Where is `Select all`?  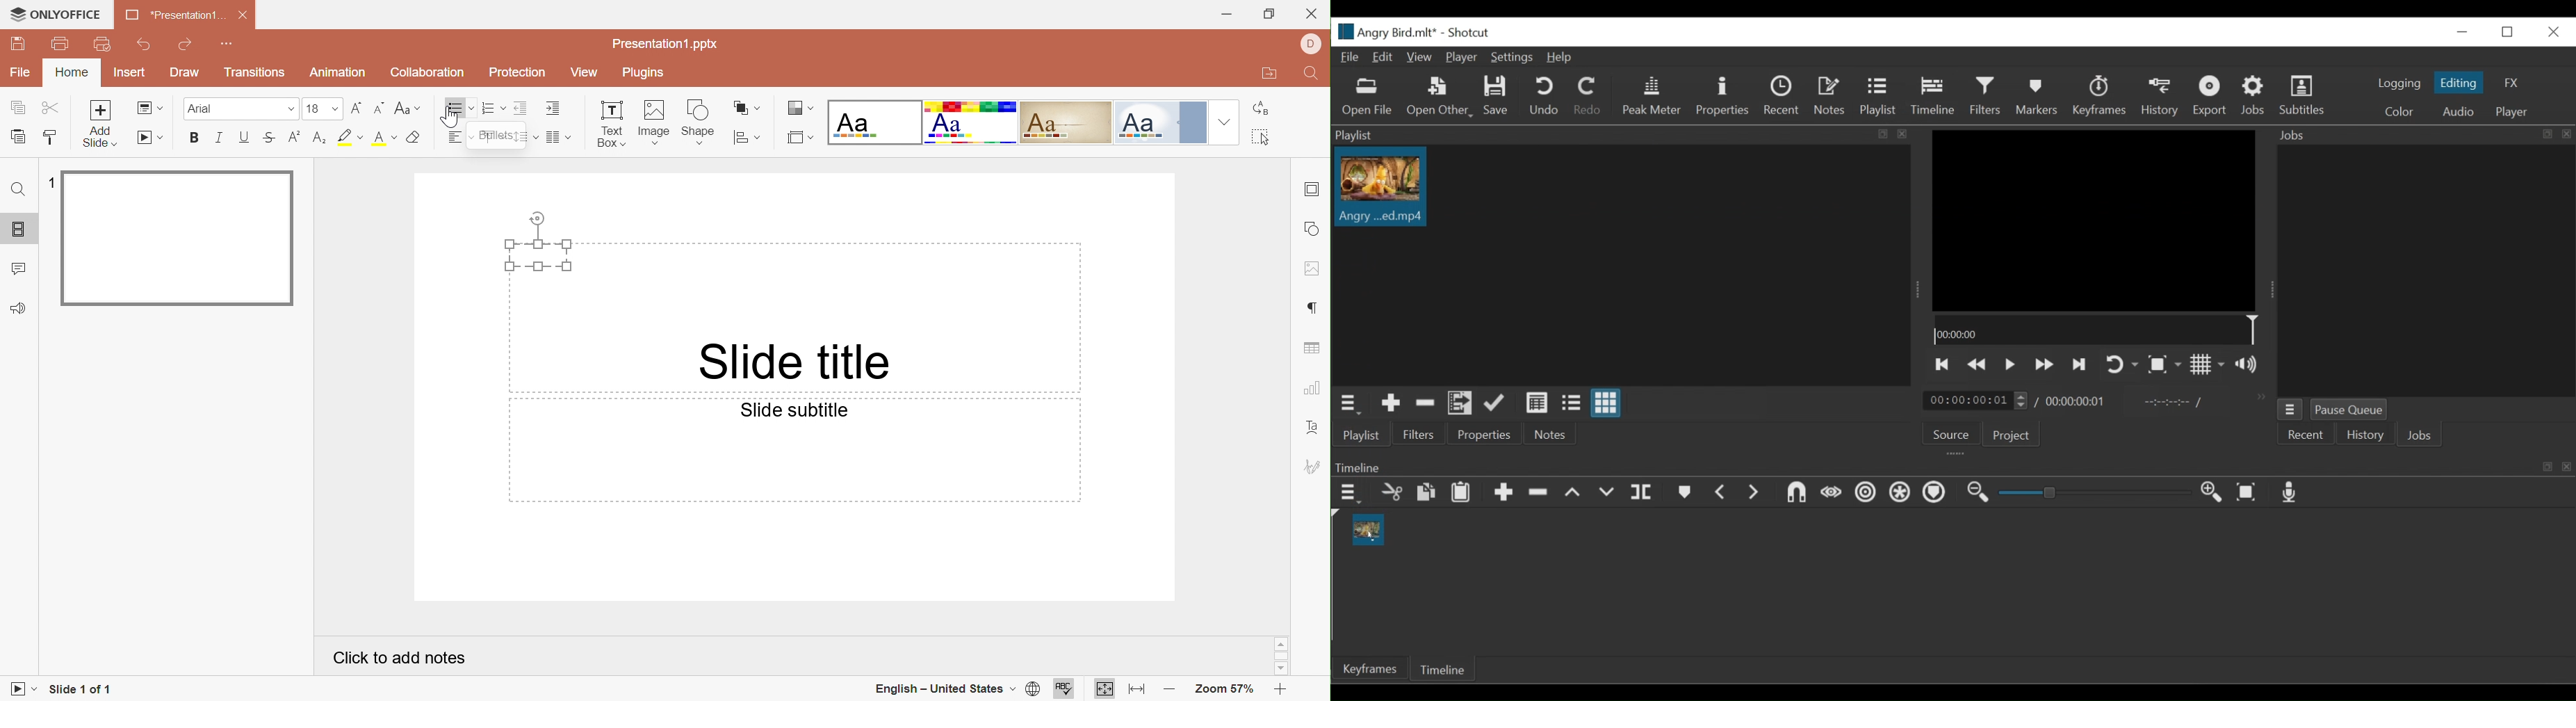
Select all is located at coordinates (1267, 140).